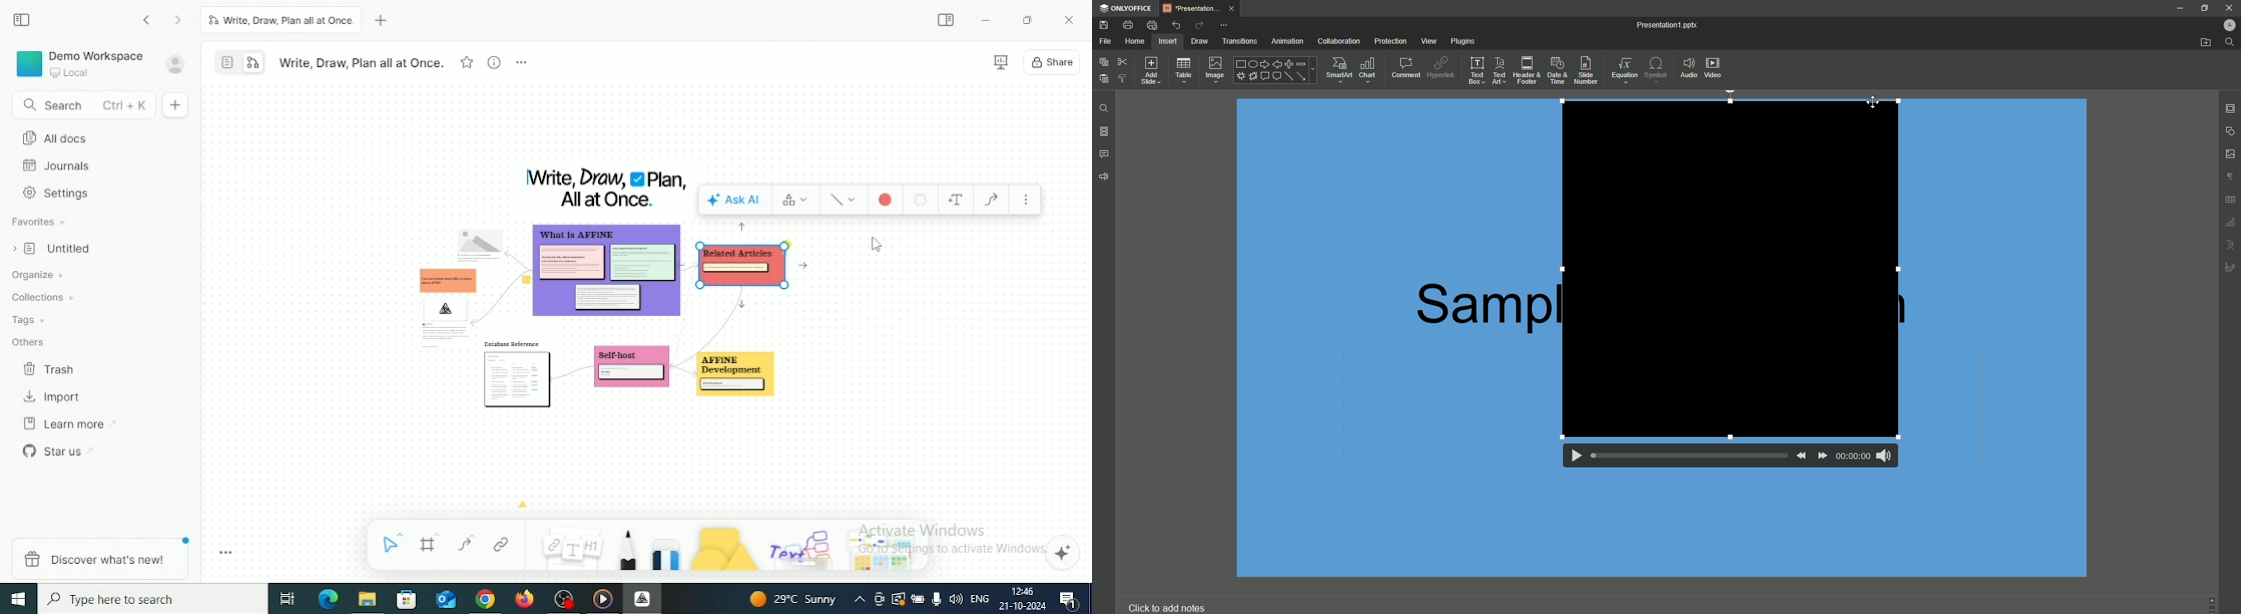 The height and width of the screenshot is (616, 2268). I want to click on Sticky notes, so click(742, 378).